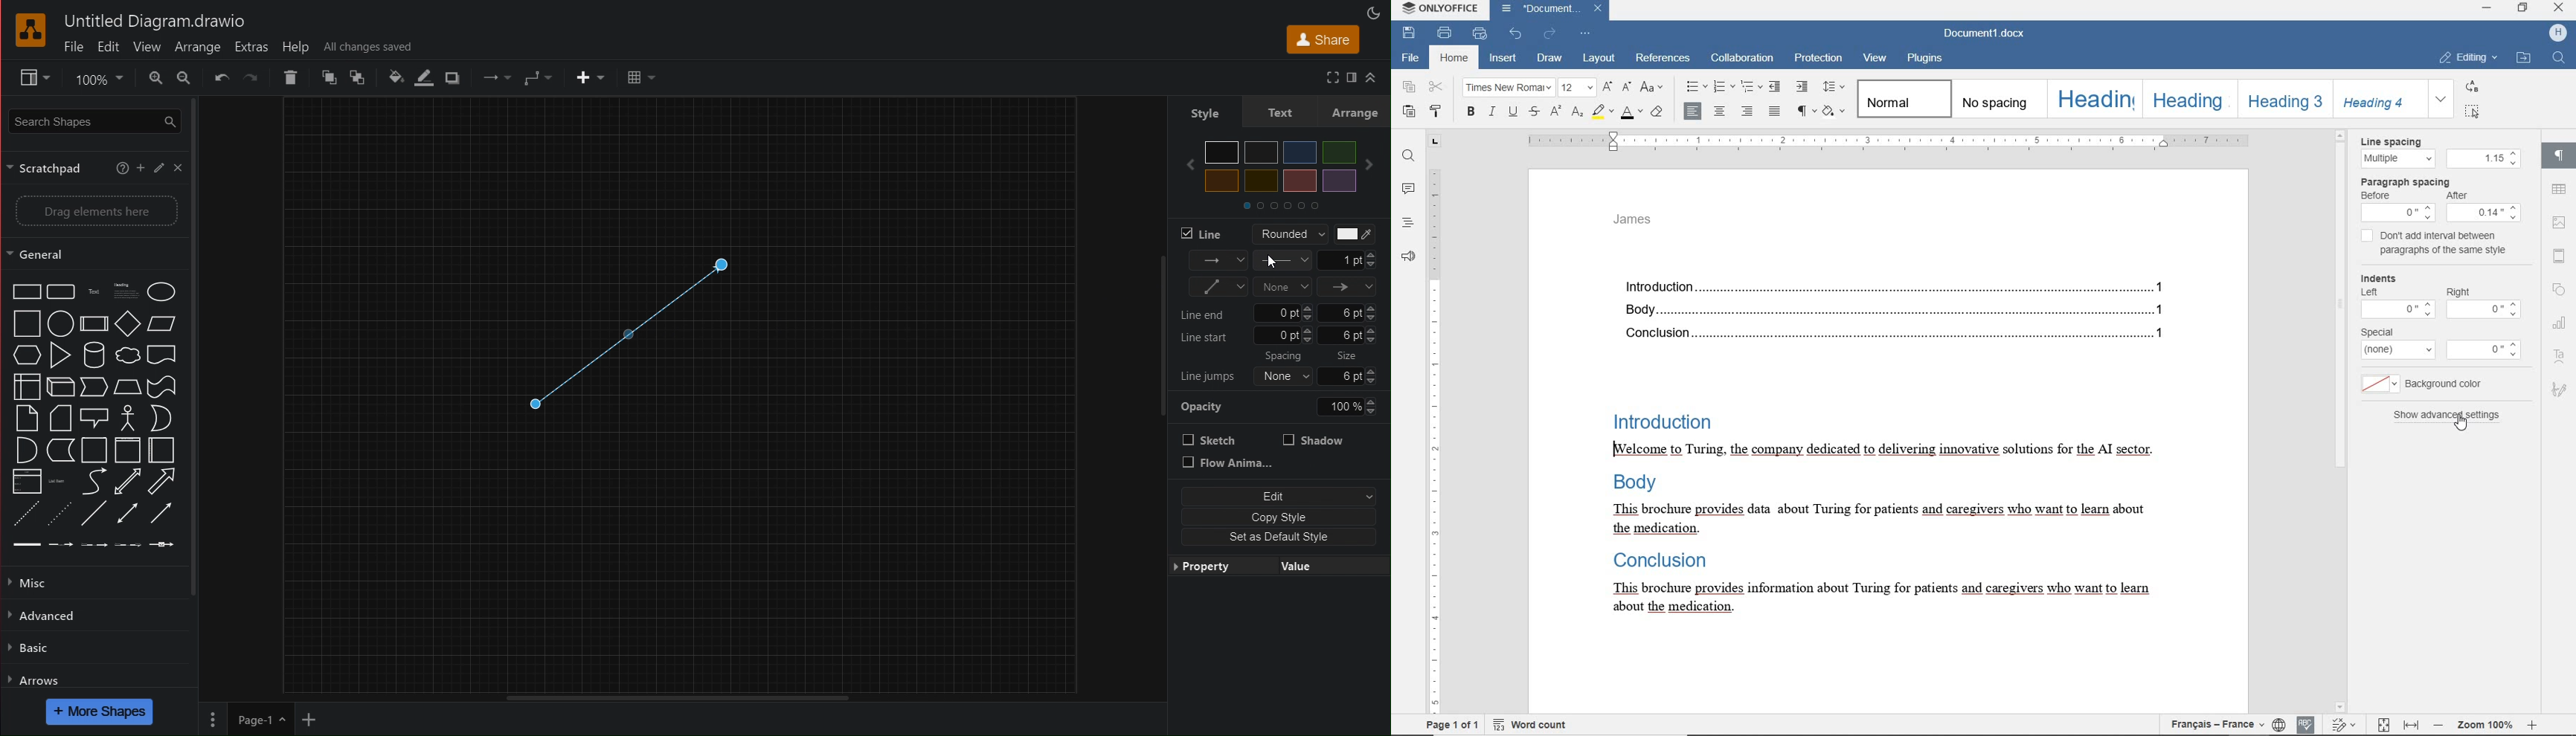 This screenshot has height=756, width=2576. What do you see at coordinates (1658, 111) in the screenshot?
I see `clear style` at bounding box center [1658, 111].